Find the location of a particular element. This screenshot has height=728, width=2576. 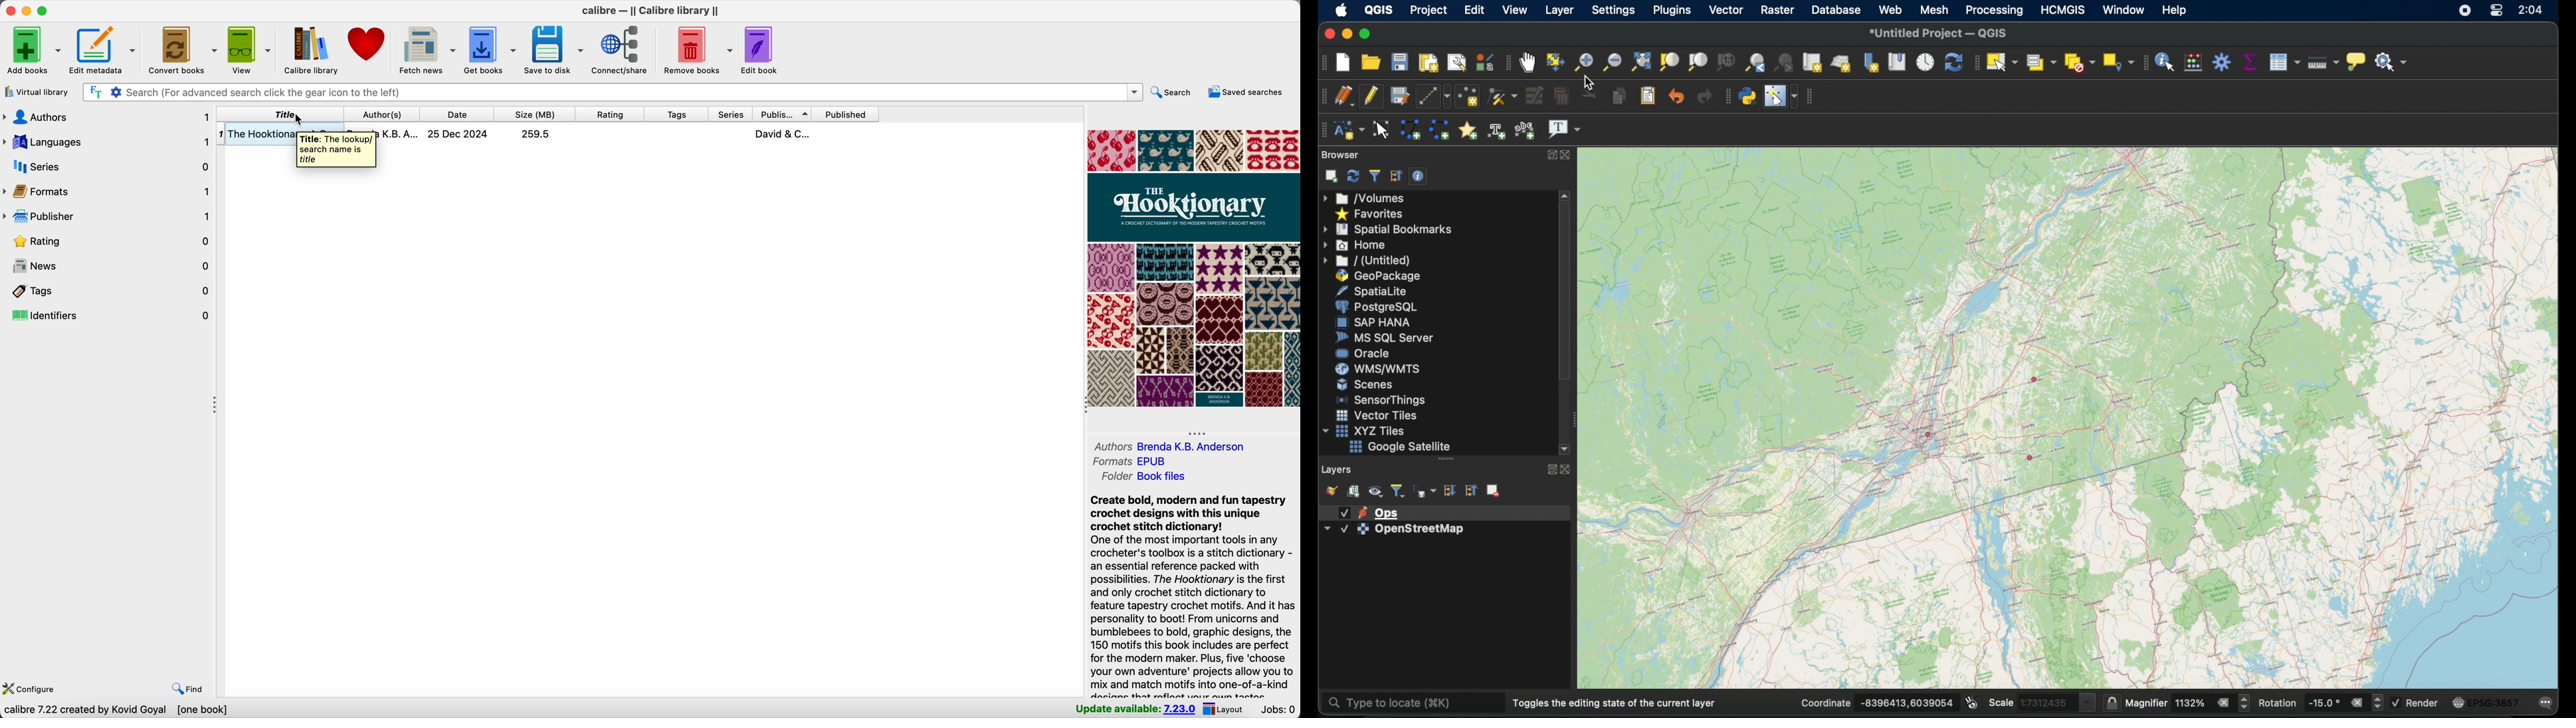

scroll up arrow is located at coordinates (1565, 197).